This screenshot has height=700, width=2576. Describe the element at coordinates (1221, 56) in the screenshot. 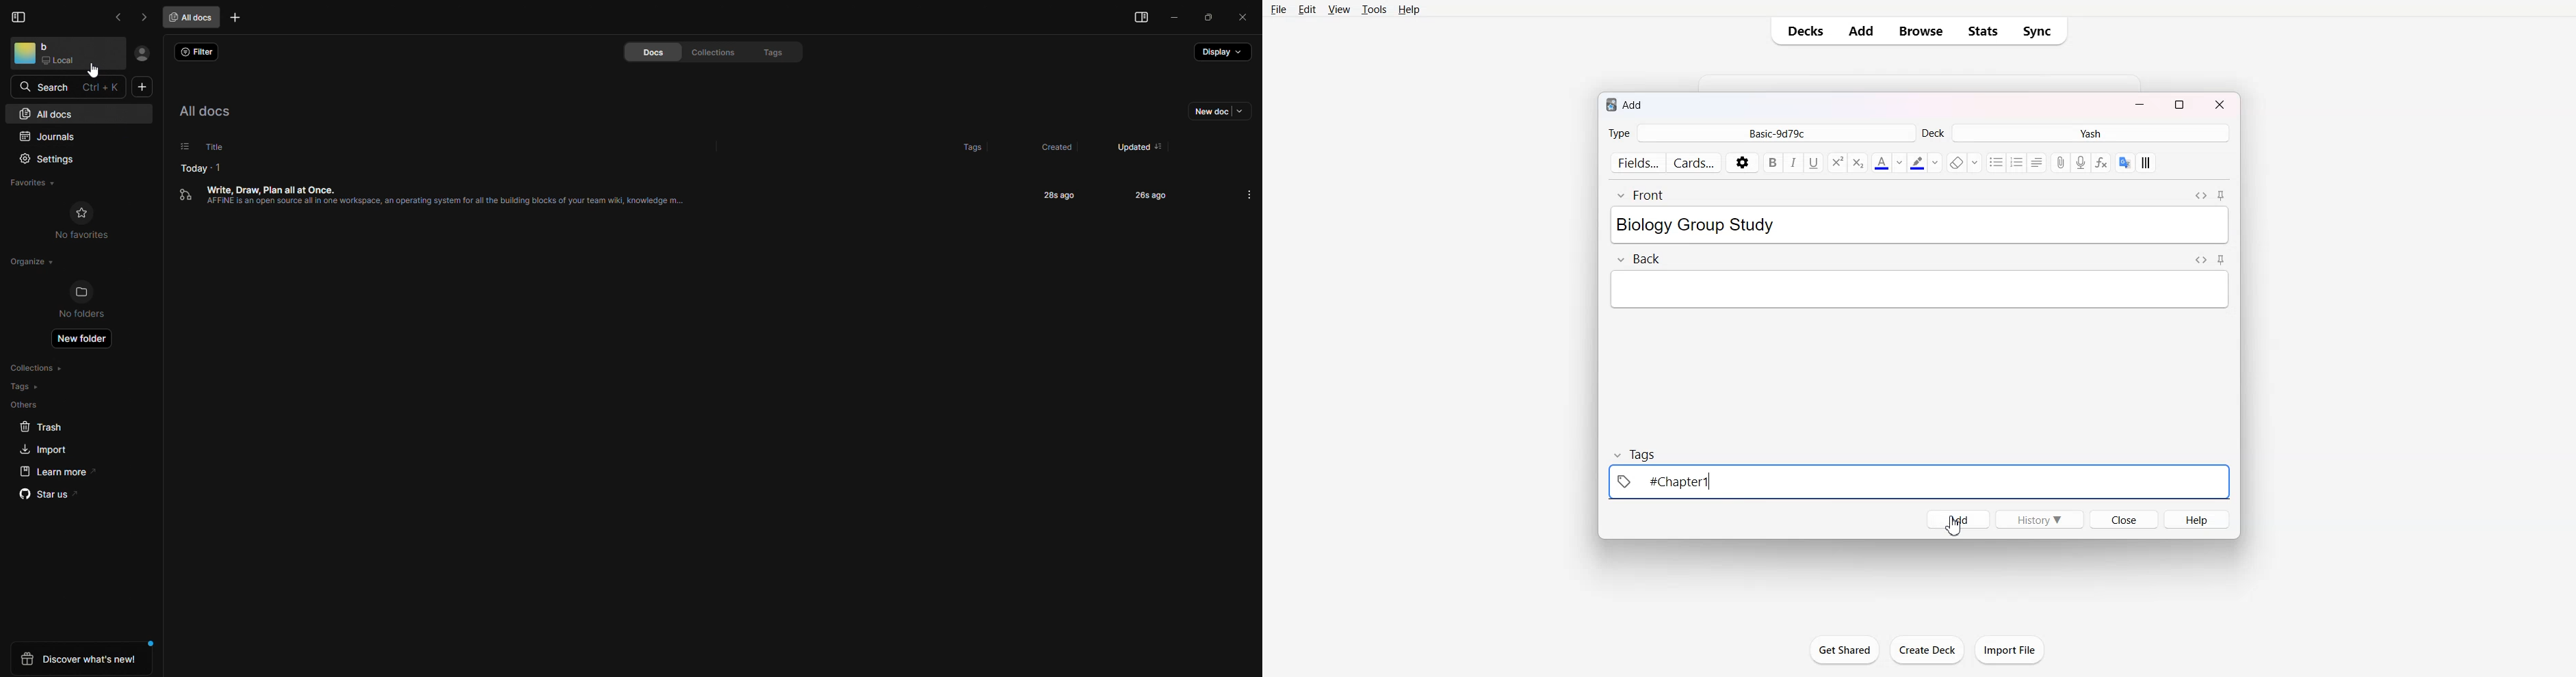

I see `display` at that location.